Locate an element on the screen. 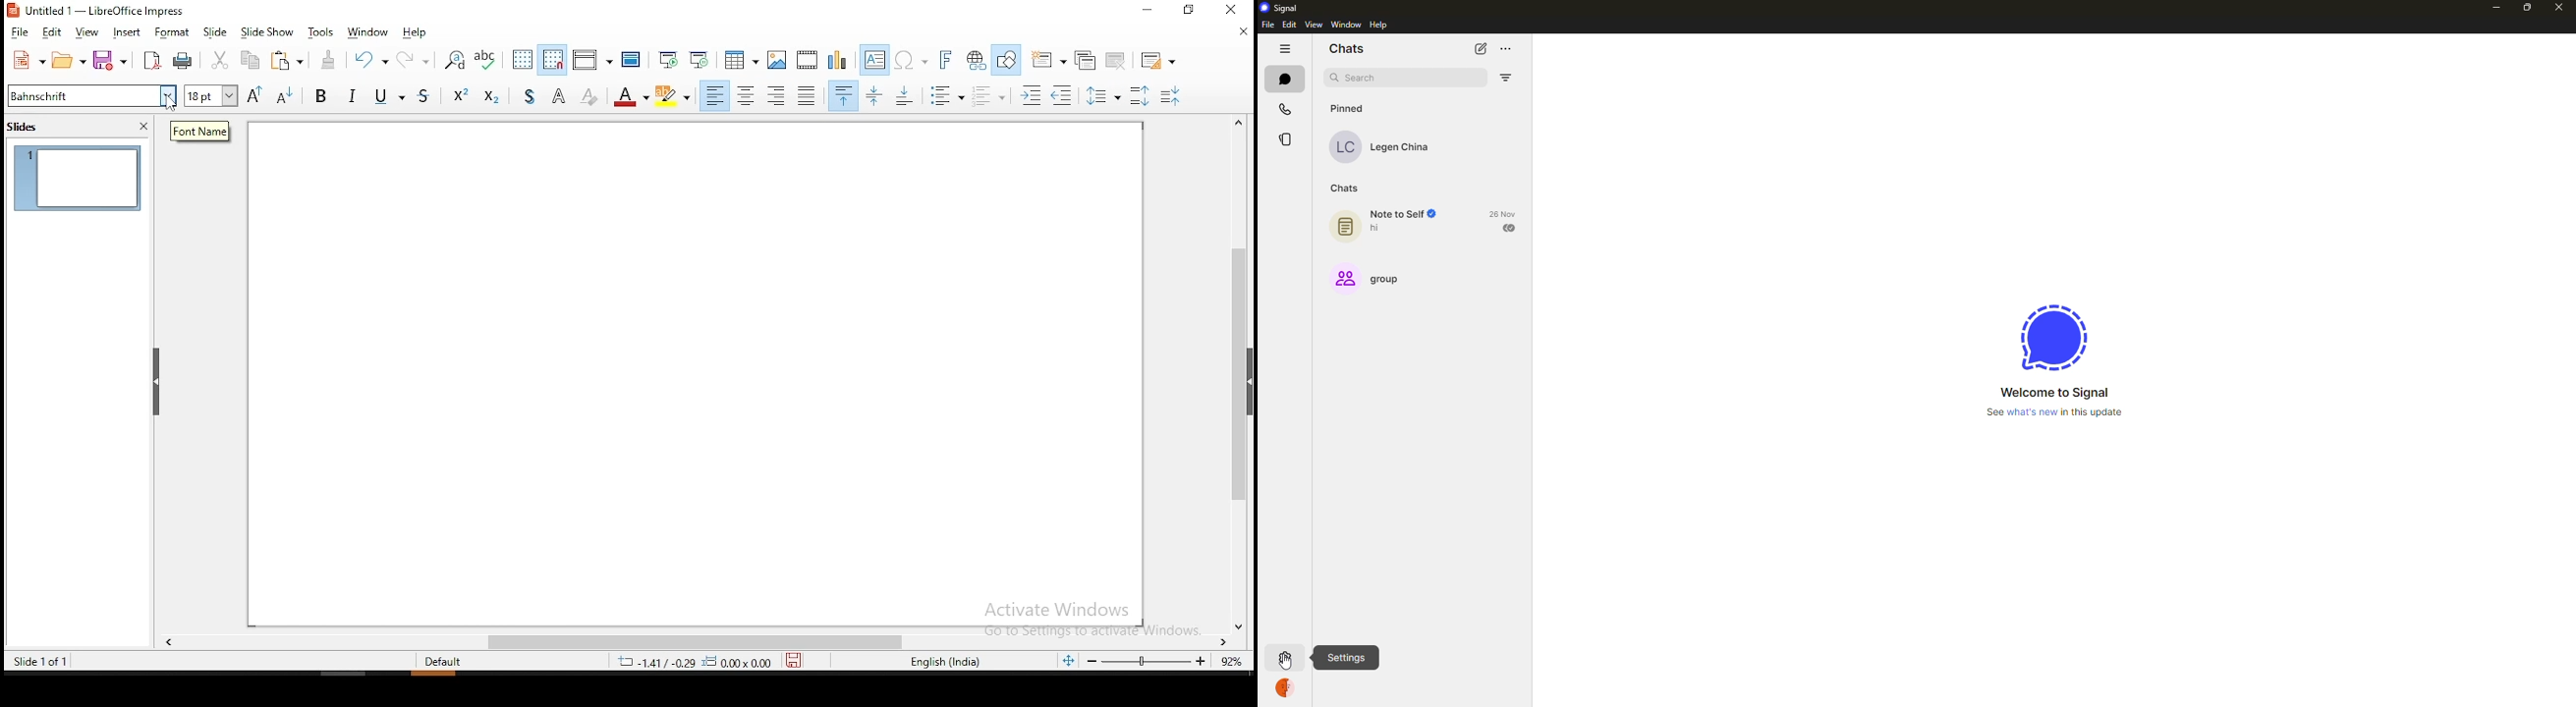 The image size is (2576, 728). save is located at coordinates (801, 662).